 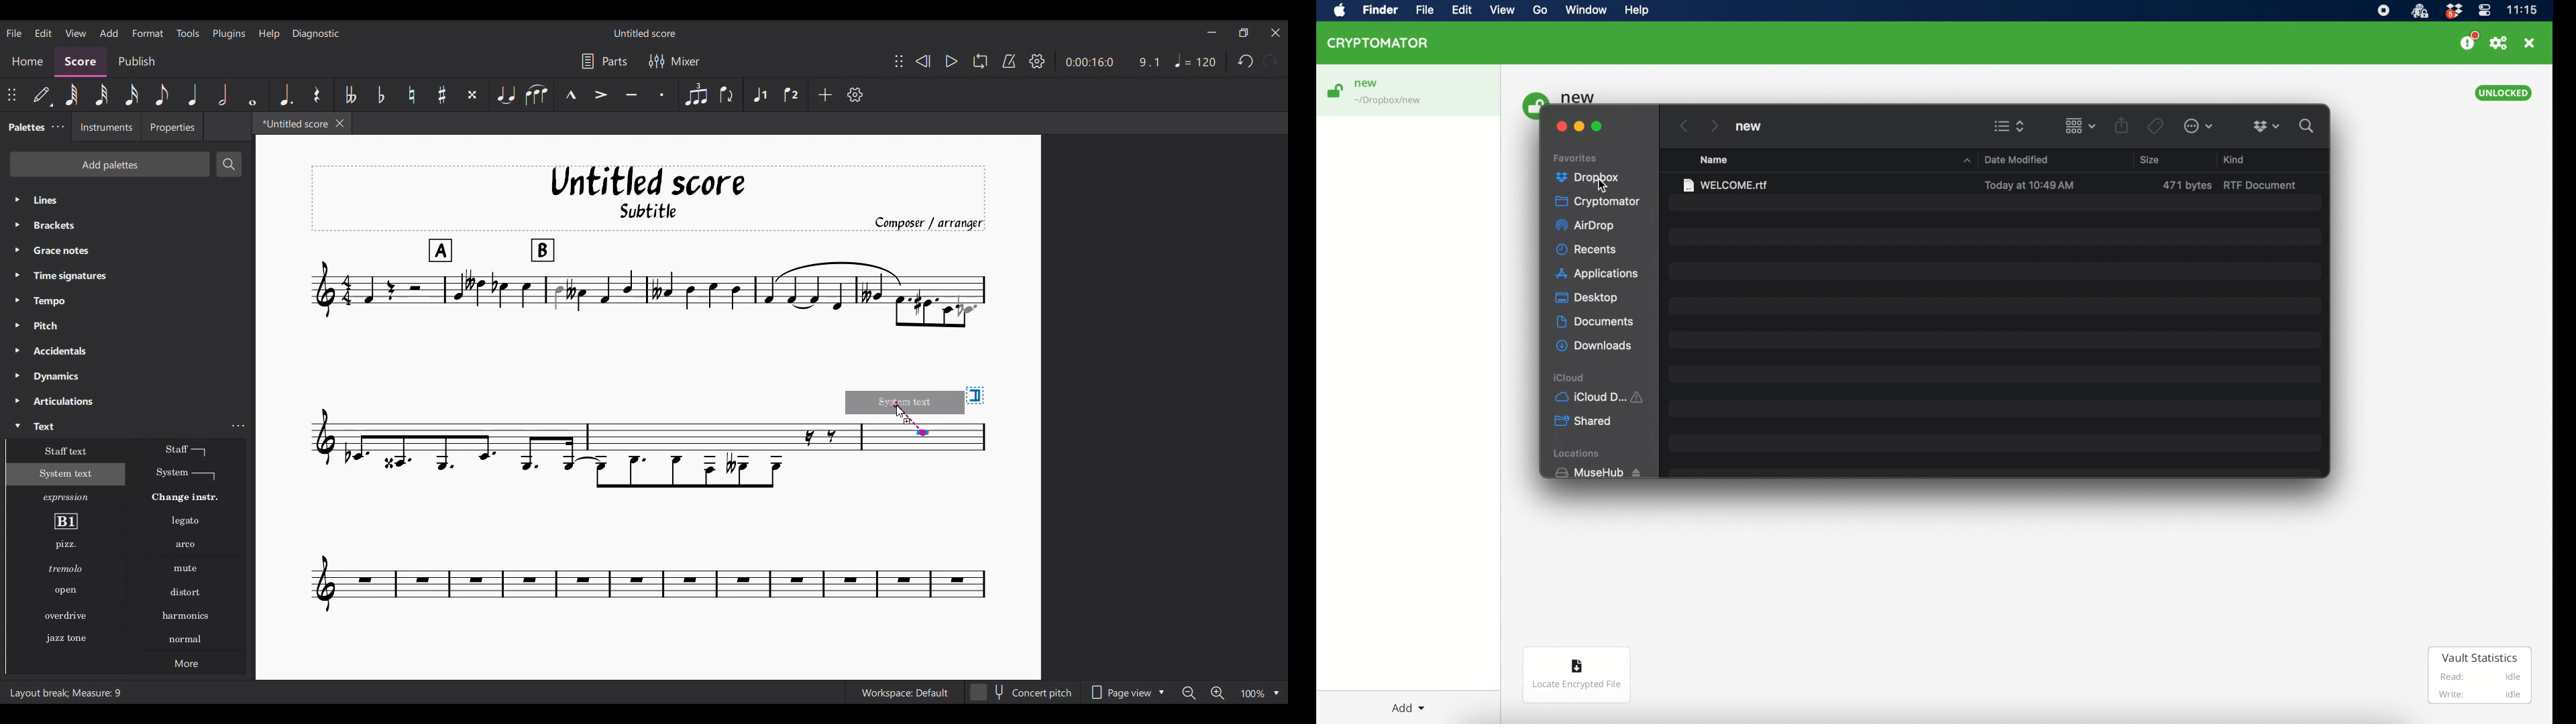 I want to click on file name, so click(x=1726, y=186).